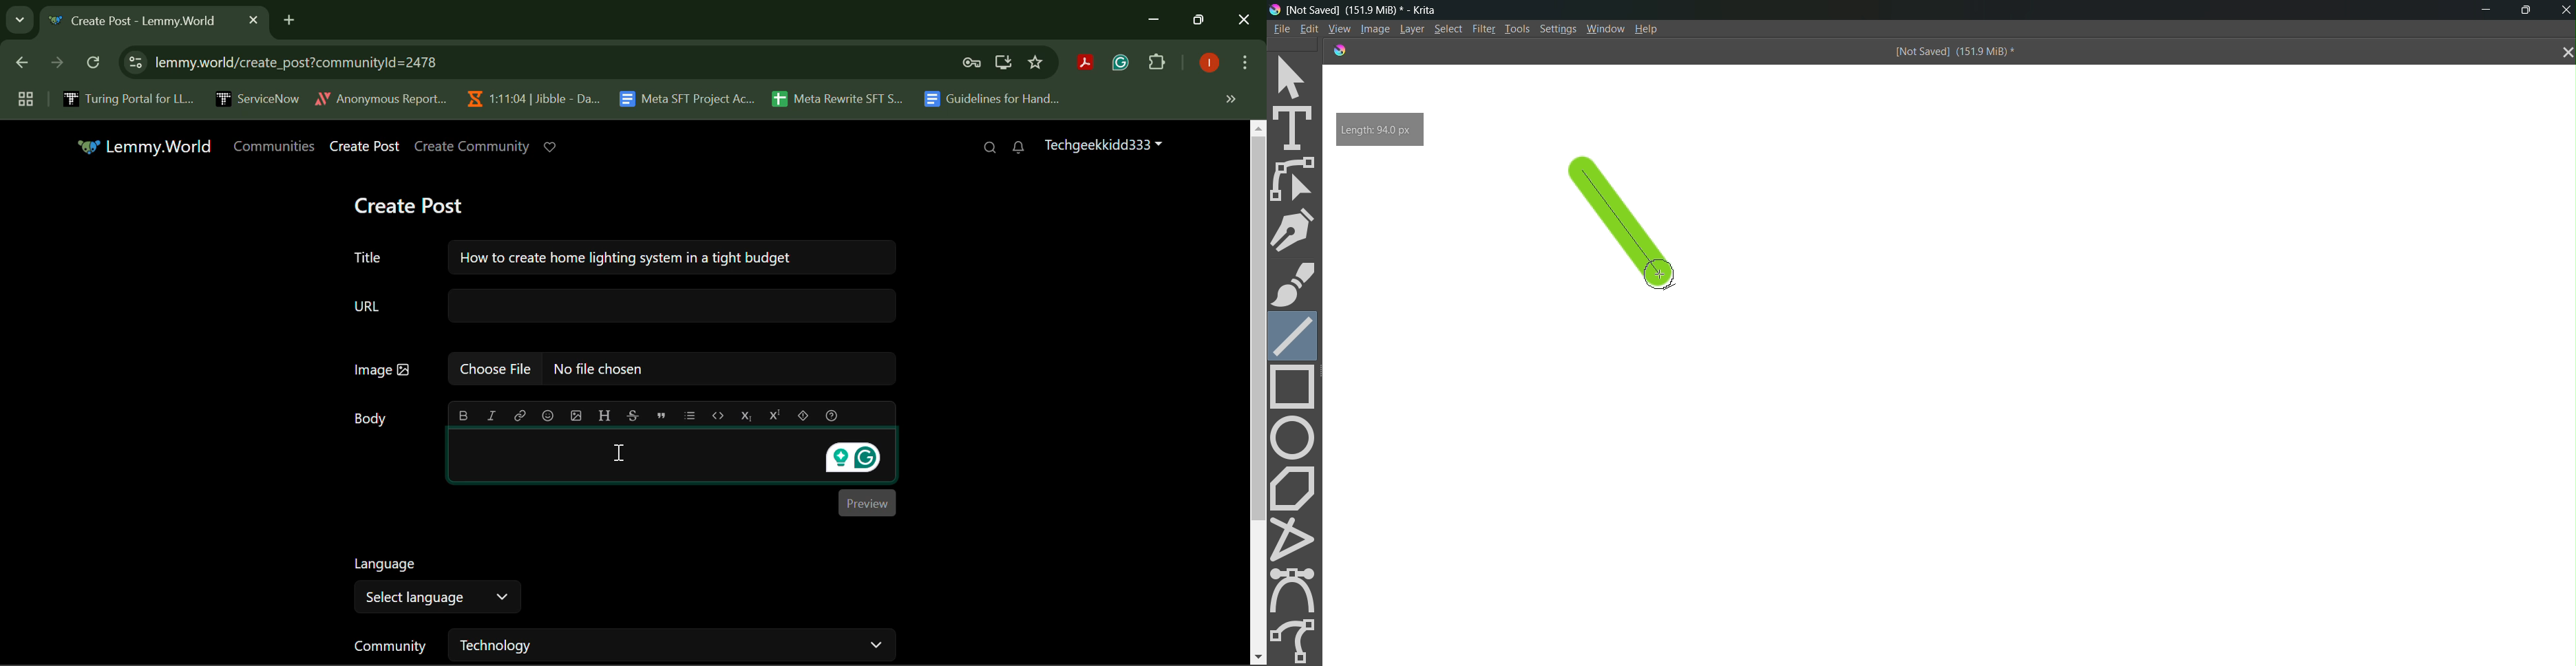  What do you see at coordinates (618, 454) in the screenshot?
I see `Cursor on Post Text Box` at bounding box center [618, 454].